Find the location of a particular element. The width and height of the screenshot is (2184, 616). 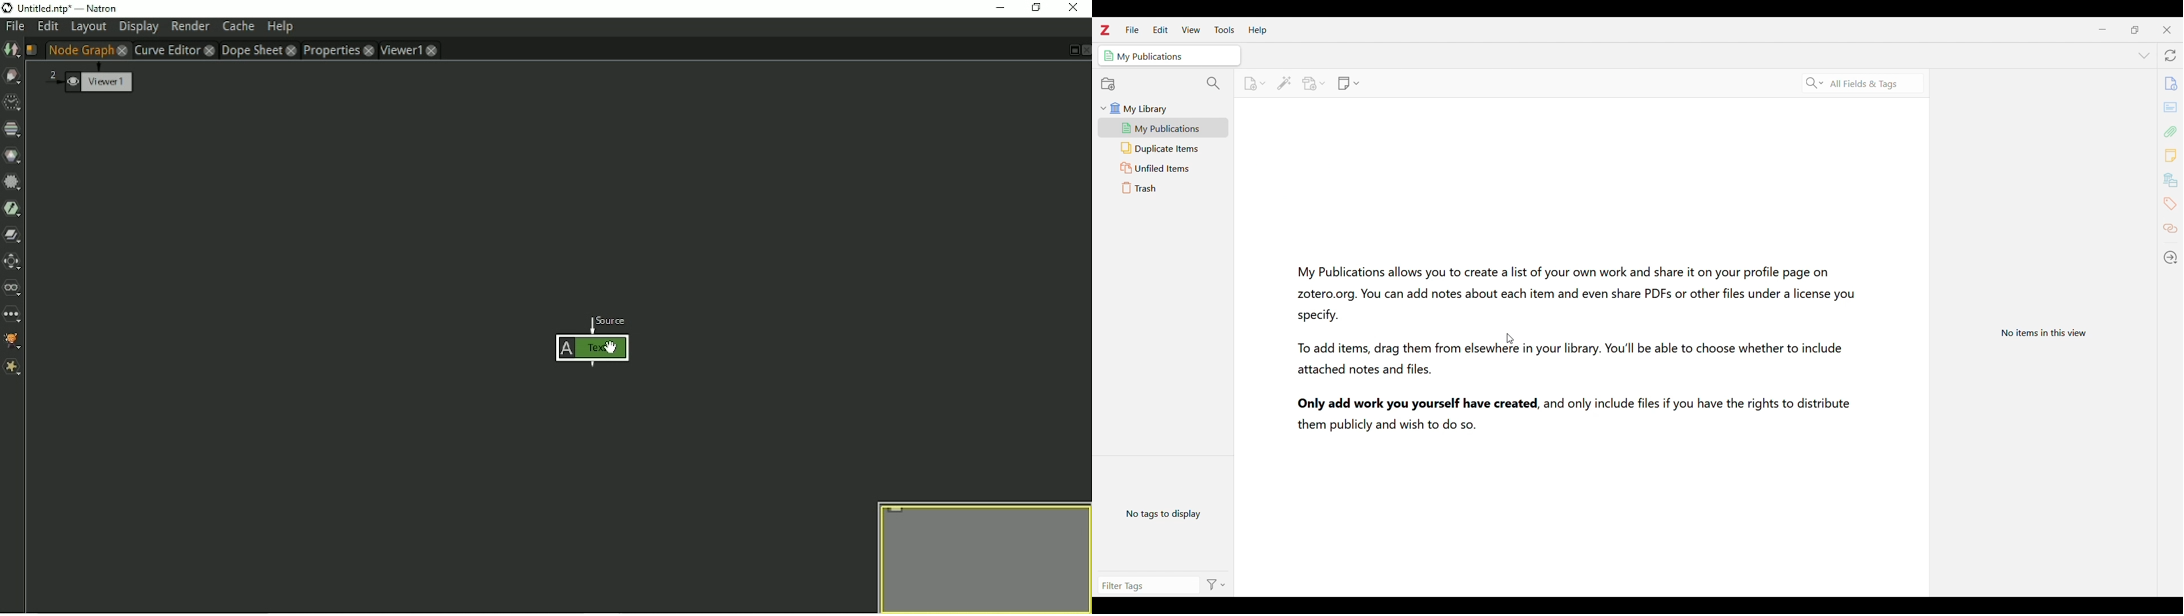

Edit is located at coordinates (1160, 30).